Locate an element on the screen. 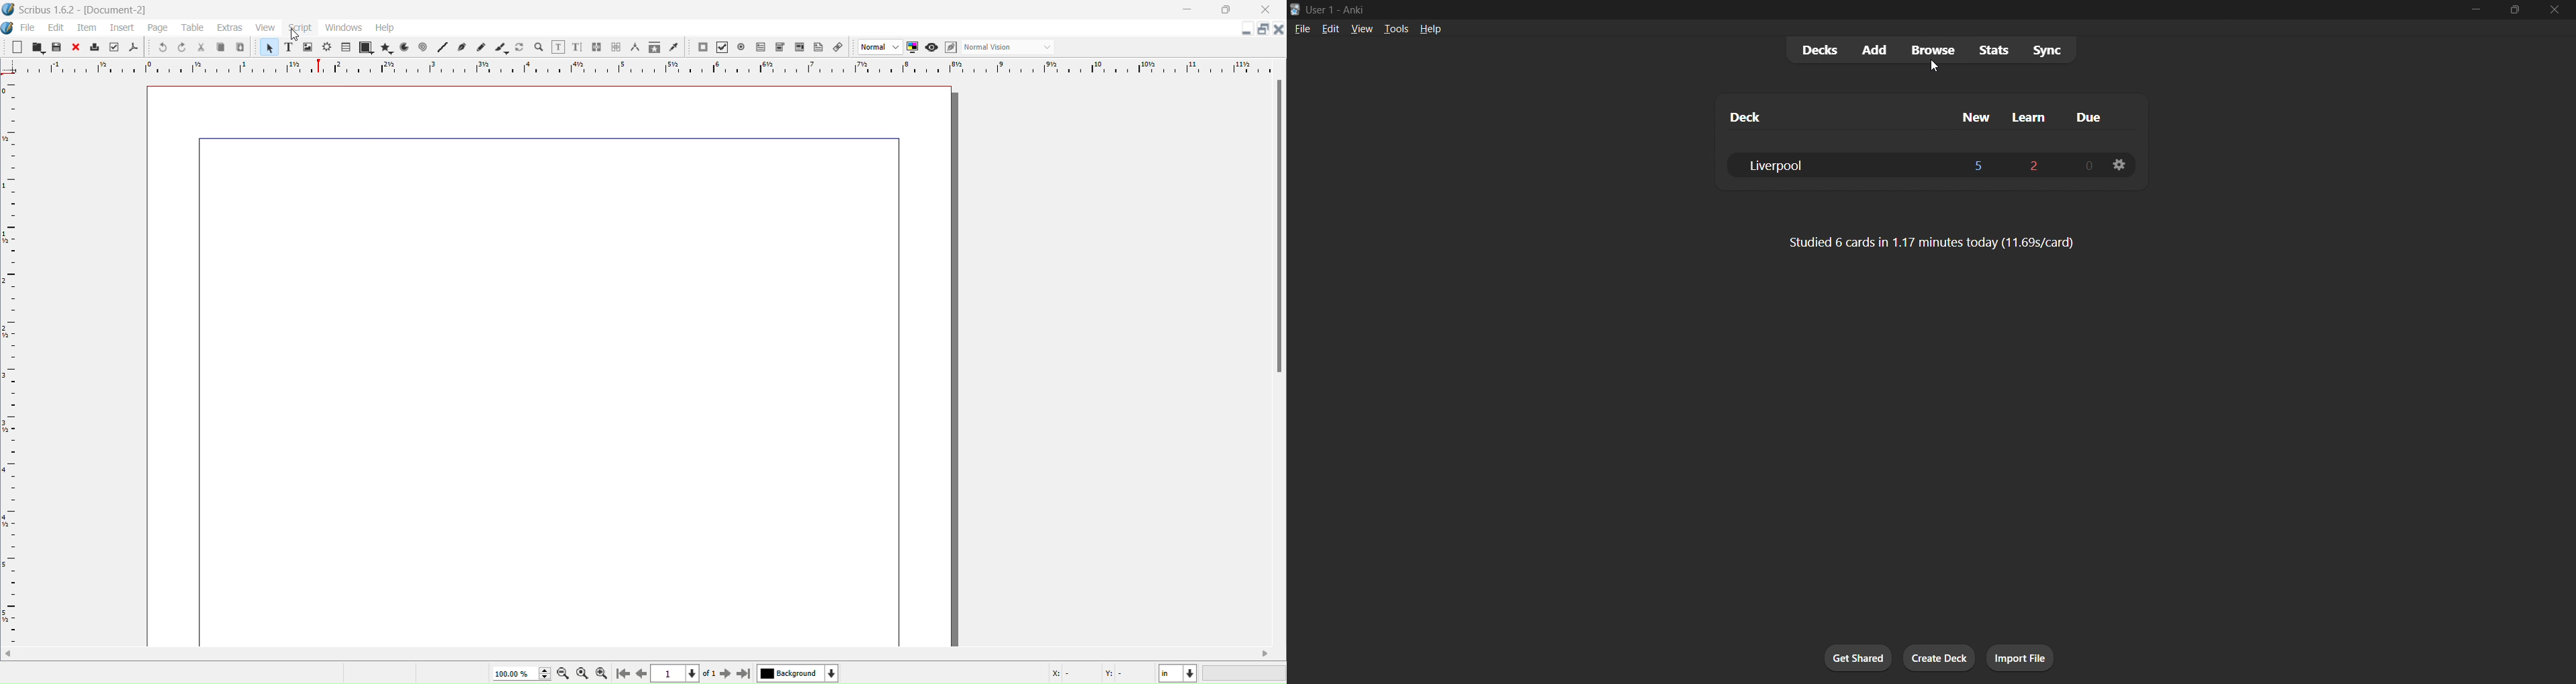 The height and width of the screenshot is (700, 2576). Restore Down Document is located at coordinates (1262, 31).